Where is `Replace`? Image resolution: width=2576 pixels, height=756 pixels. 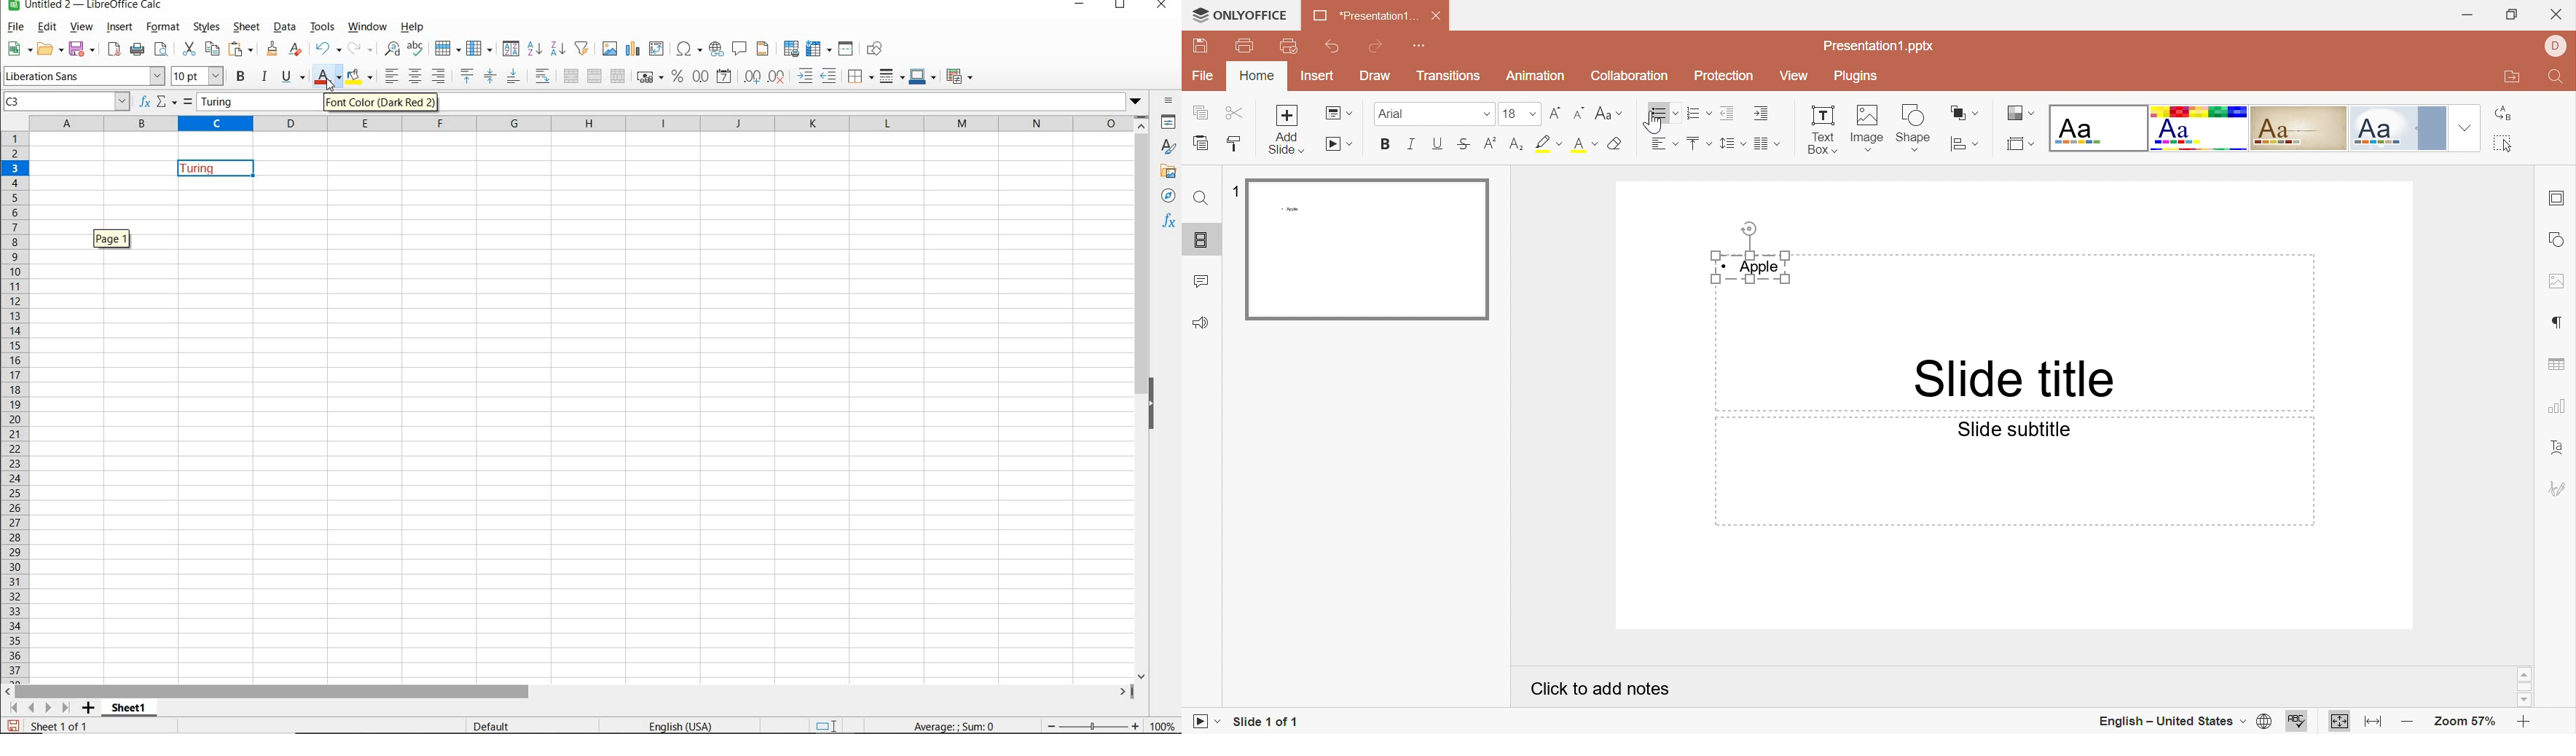
Replace is located at coordinates (2507, 116).